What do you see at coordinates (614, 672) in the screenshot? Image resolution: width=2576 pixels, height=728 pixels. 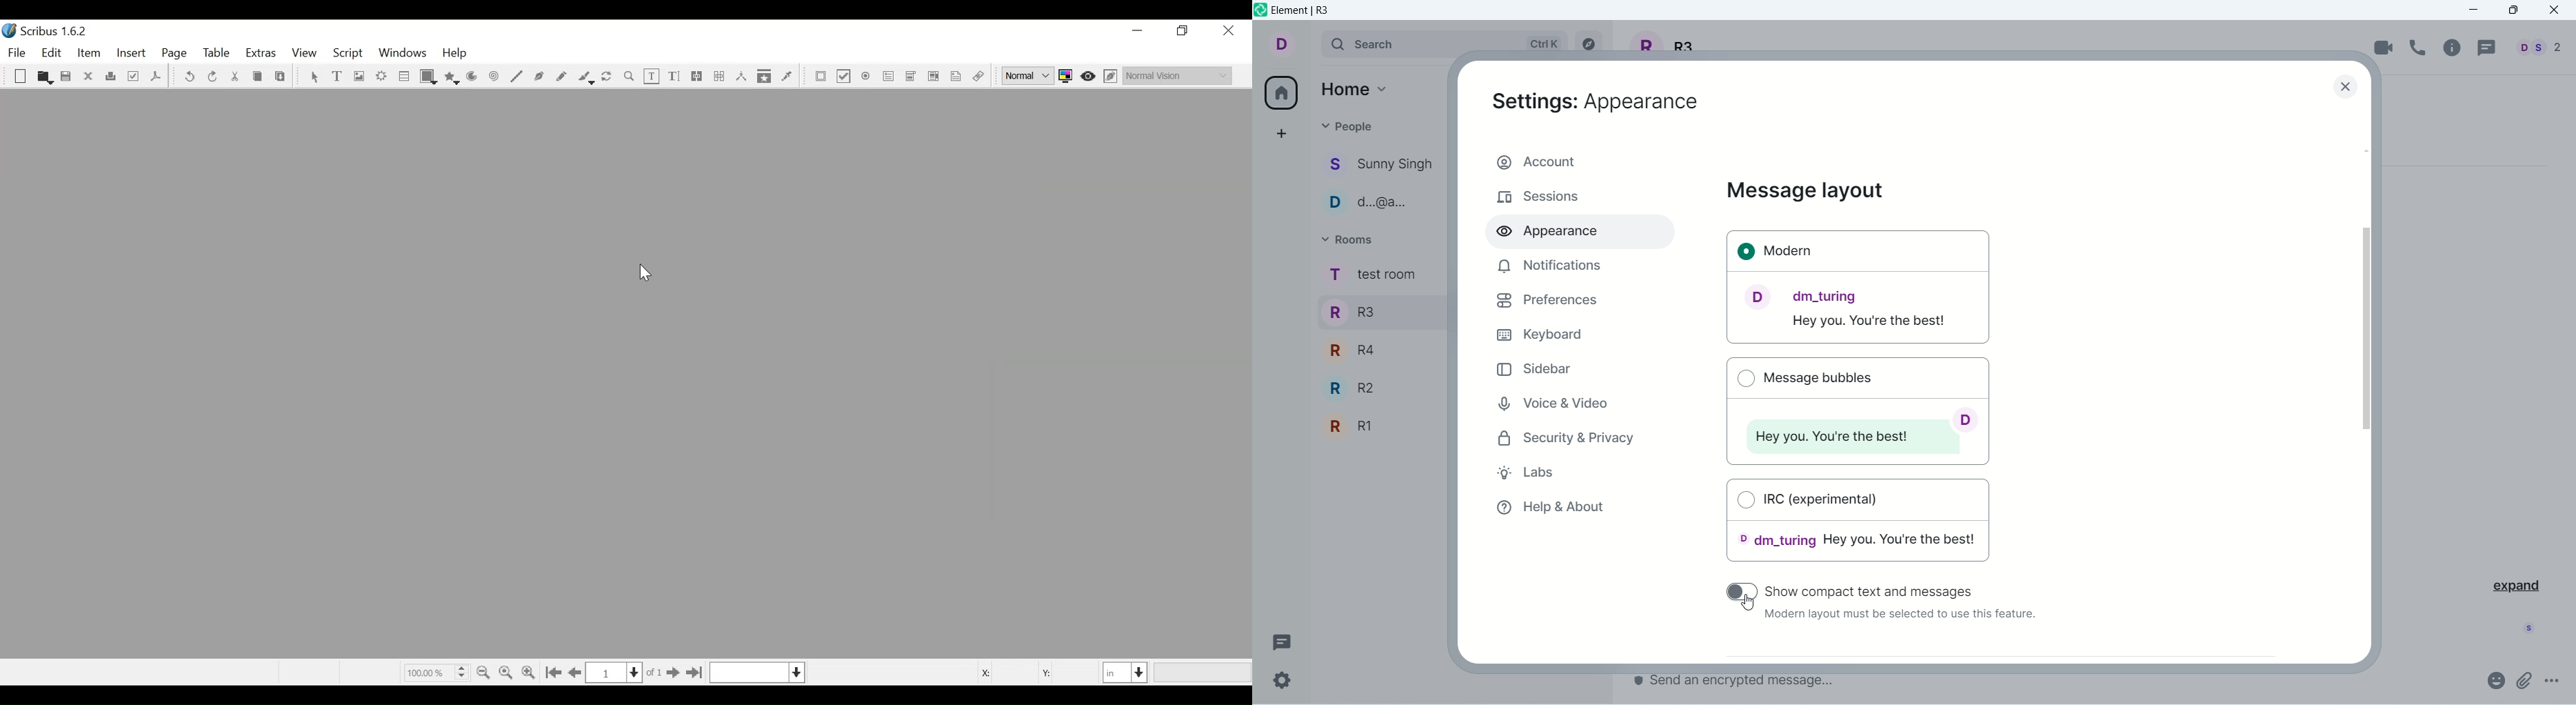 I see `Current Page` at bounding box center [614, 672].